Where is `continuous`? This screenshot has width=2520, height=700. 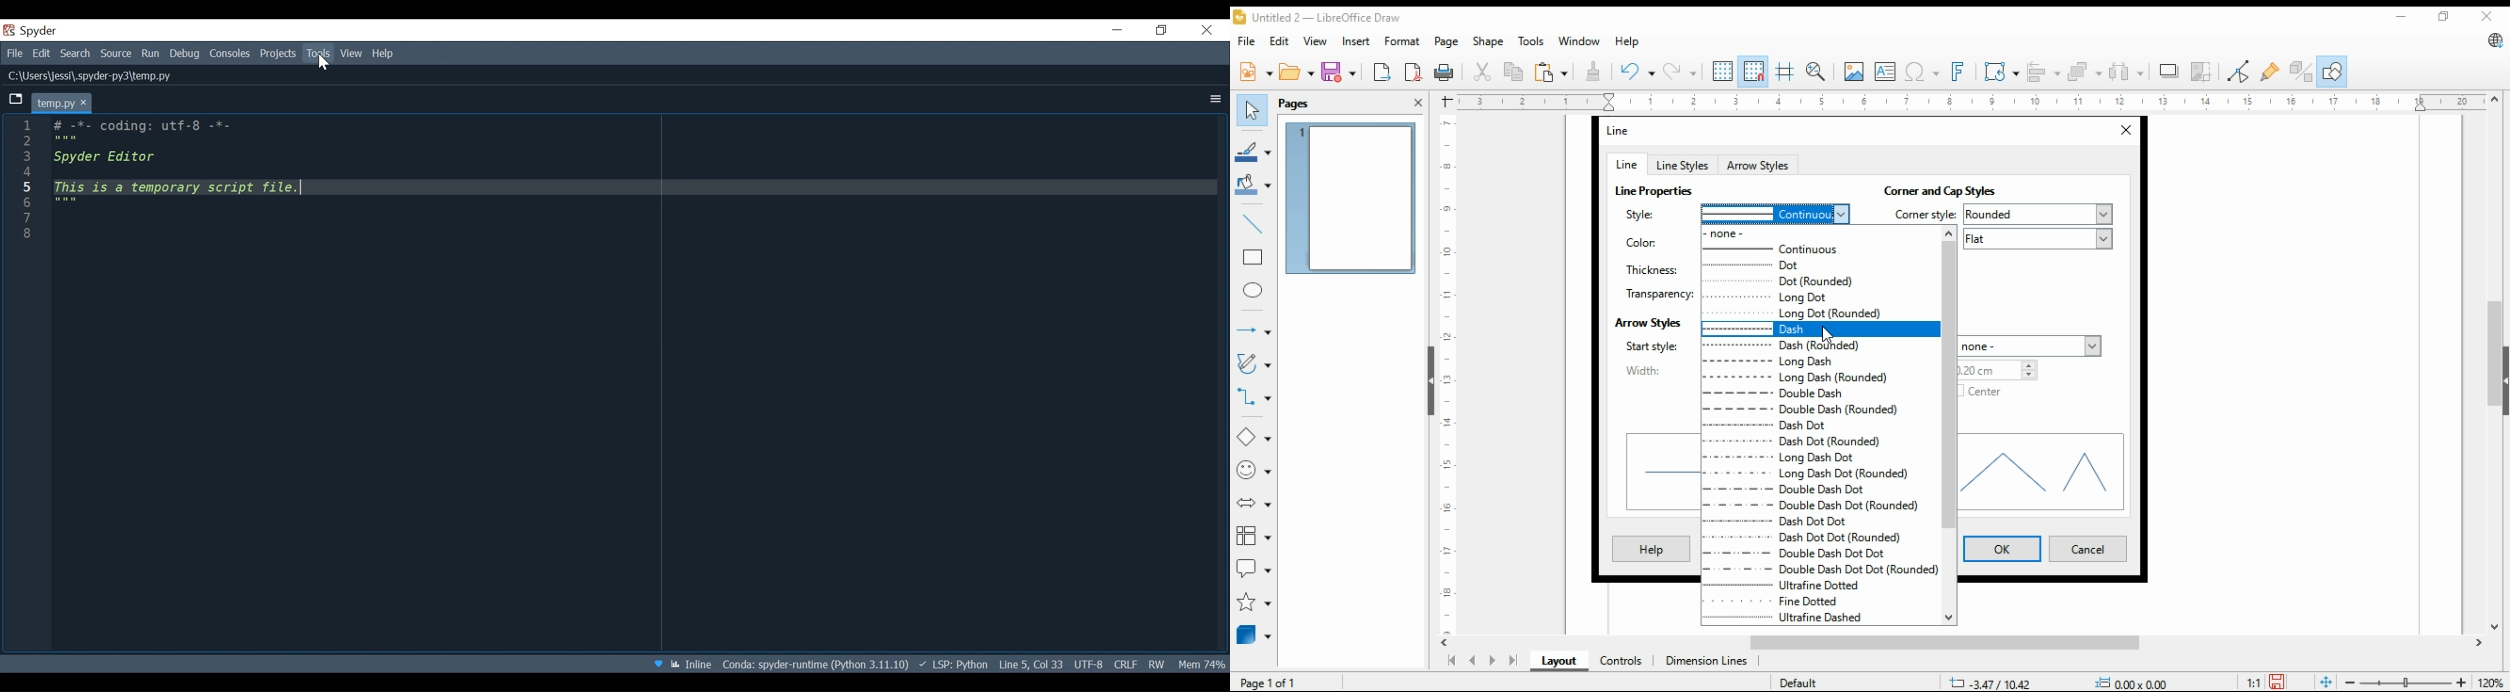
continuous is located at coordinates (1775, 212).